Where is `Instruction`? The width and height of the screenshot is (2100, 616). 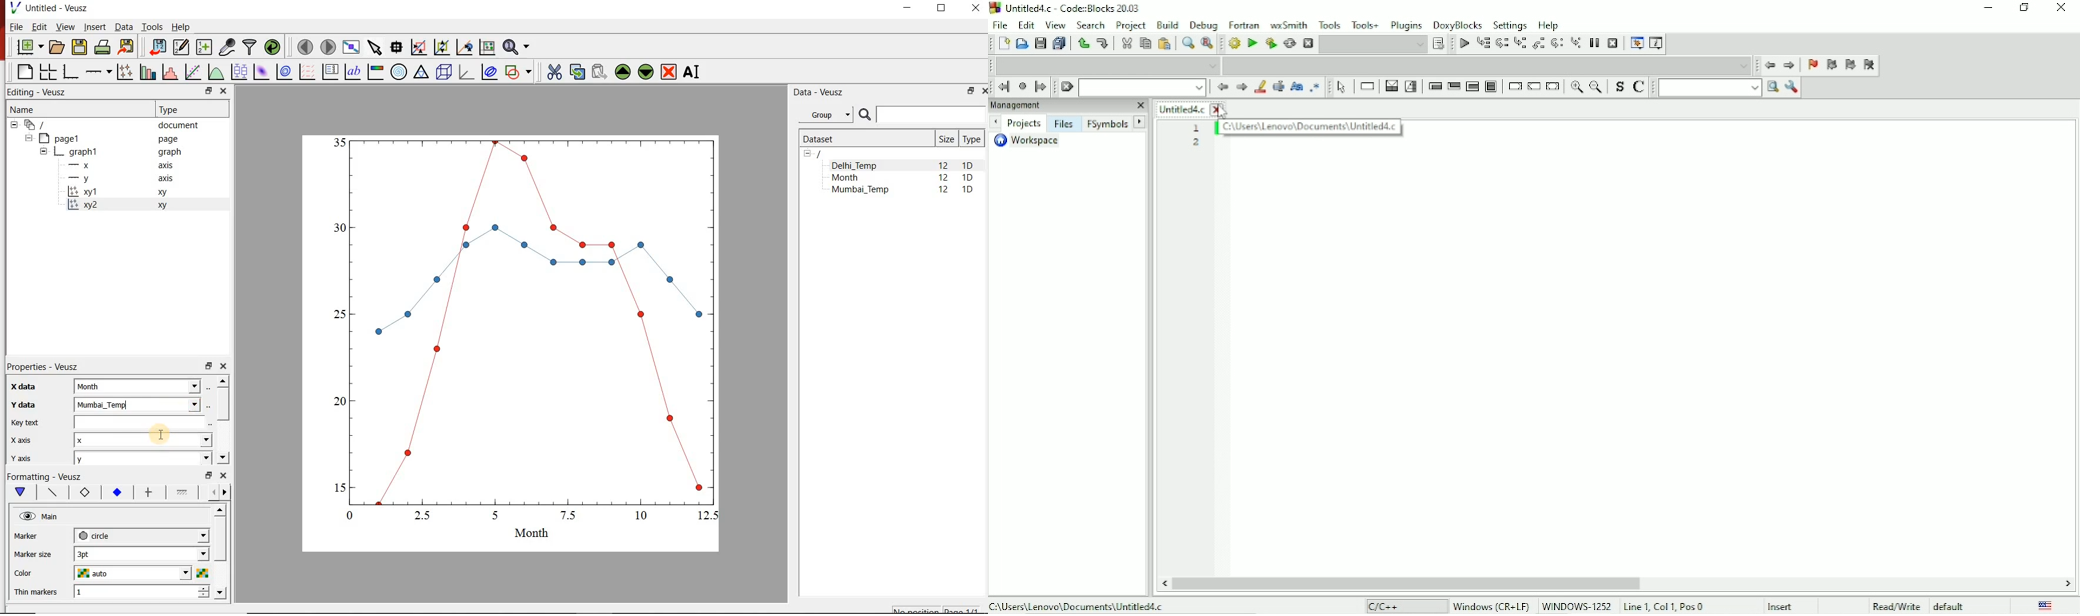 Instruction is located at coordinates (1368, 88).